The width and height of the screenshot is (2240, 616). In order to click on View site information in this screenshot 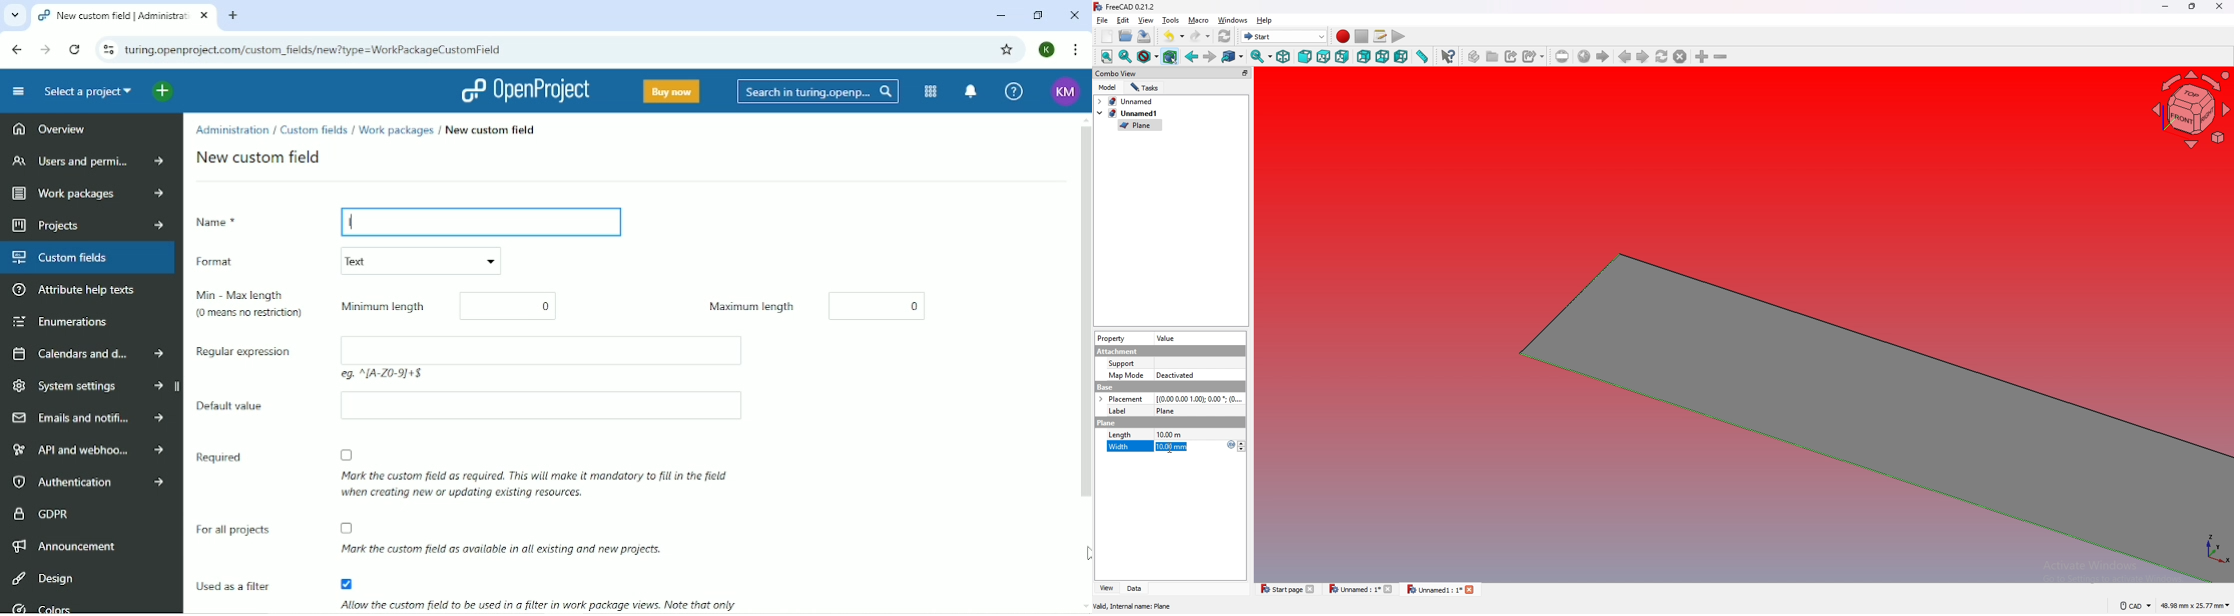, I will do `click(107, 50)`.